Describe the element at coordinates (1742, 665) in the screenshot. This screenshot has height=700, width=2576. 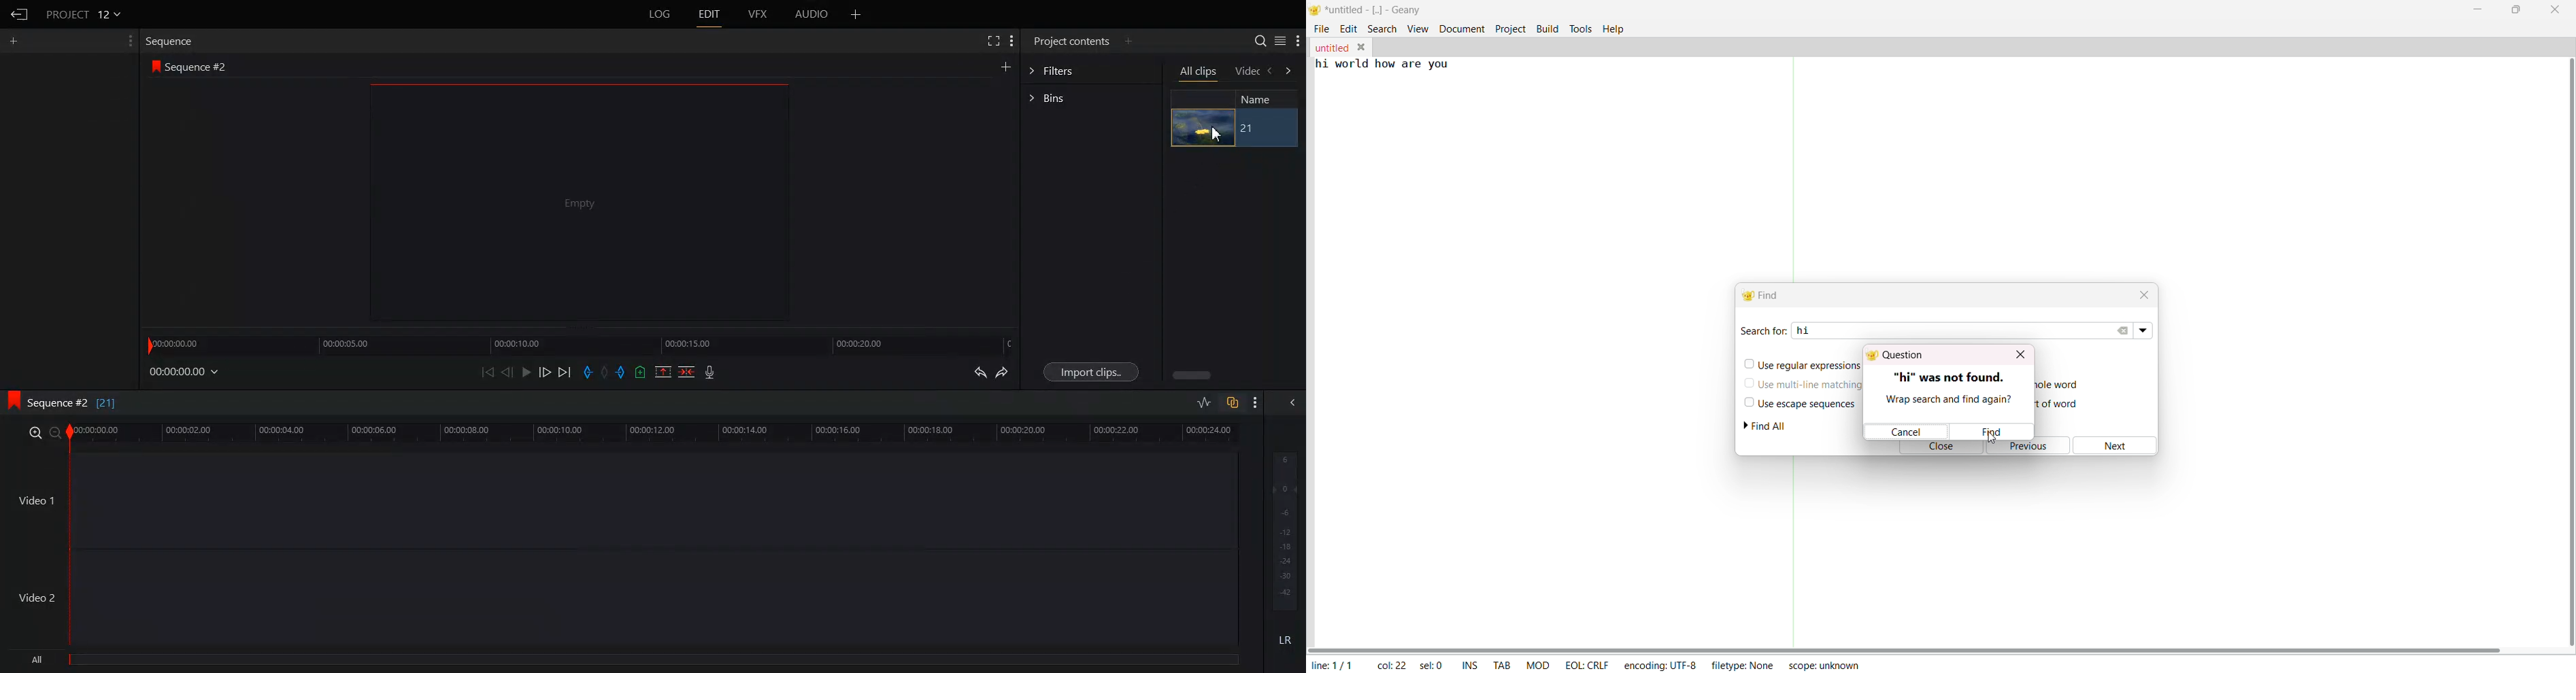
I see `filetype: none` at that location.